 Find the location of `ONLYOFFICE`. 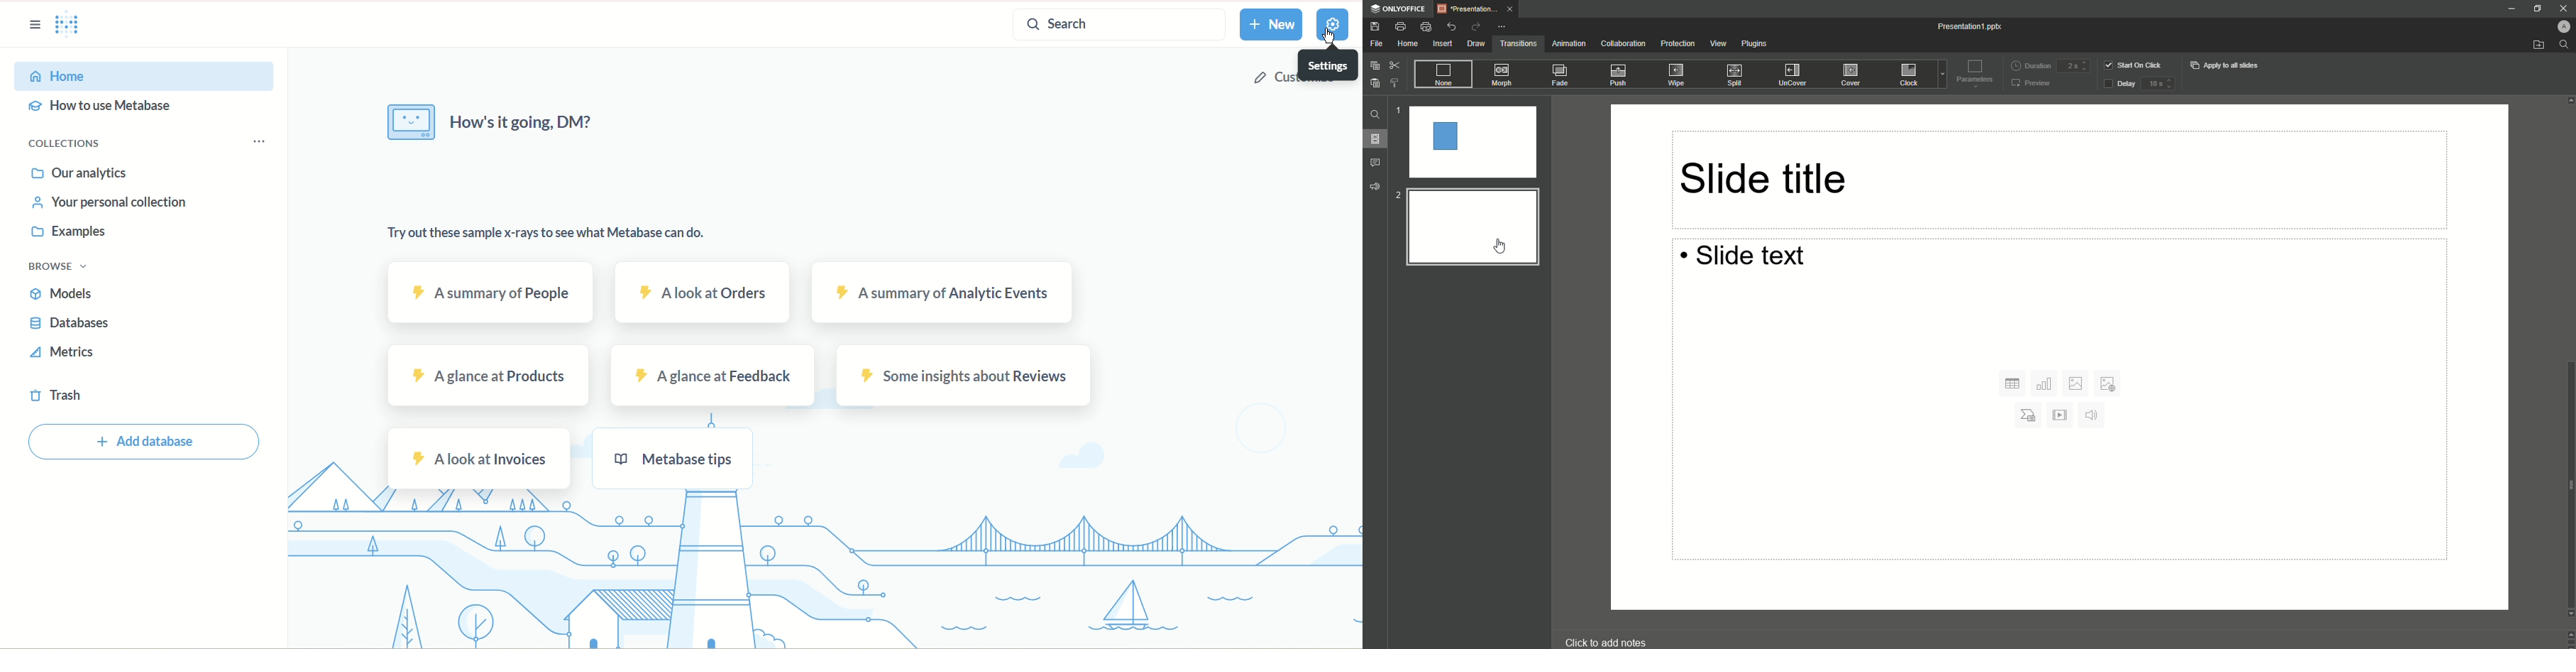

ONLYOFFICE is located at coordinates (1399, 8).